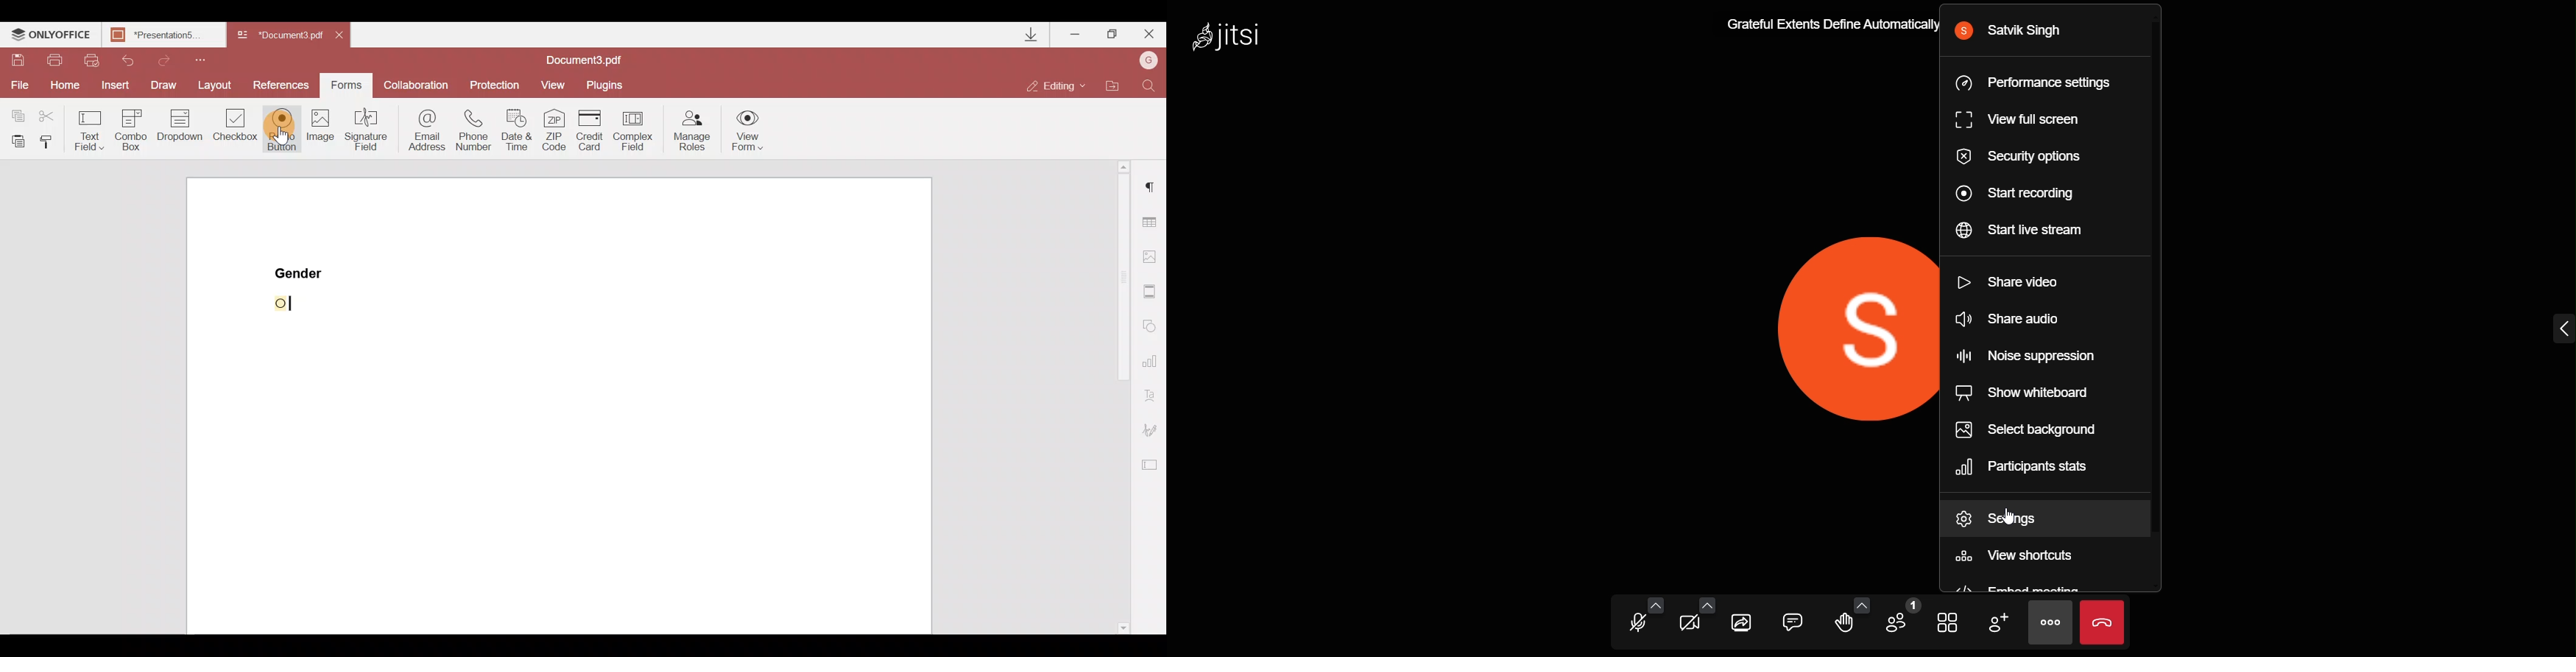  Describe the element at coordinates (1150, 192) in the screenshot. I see `Paragraph settings` at that location.